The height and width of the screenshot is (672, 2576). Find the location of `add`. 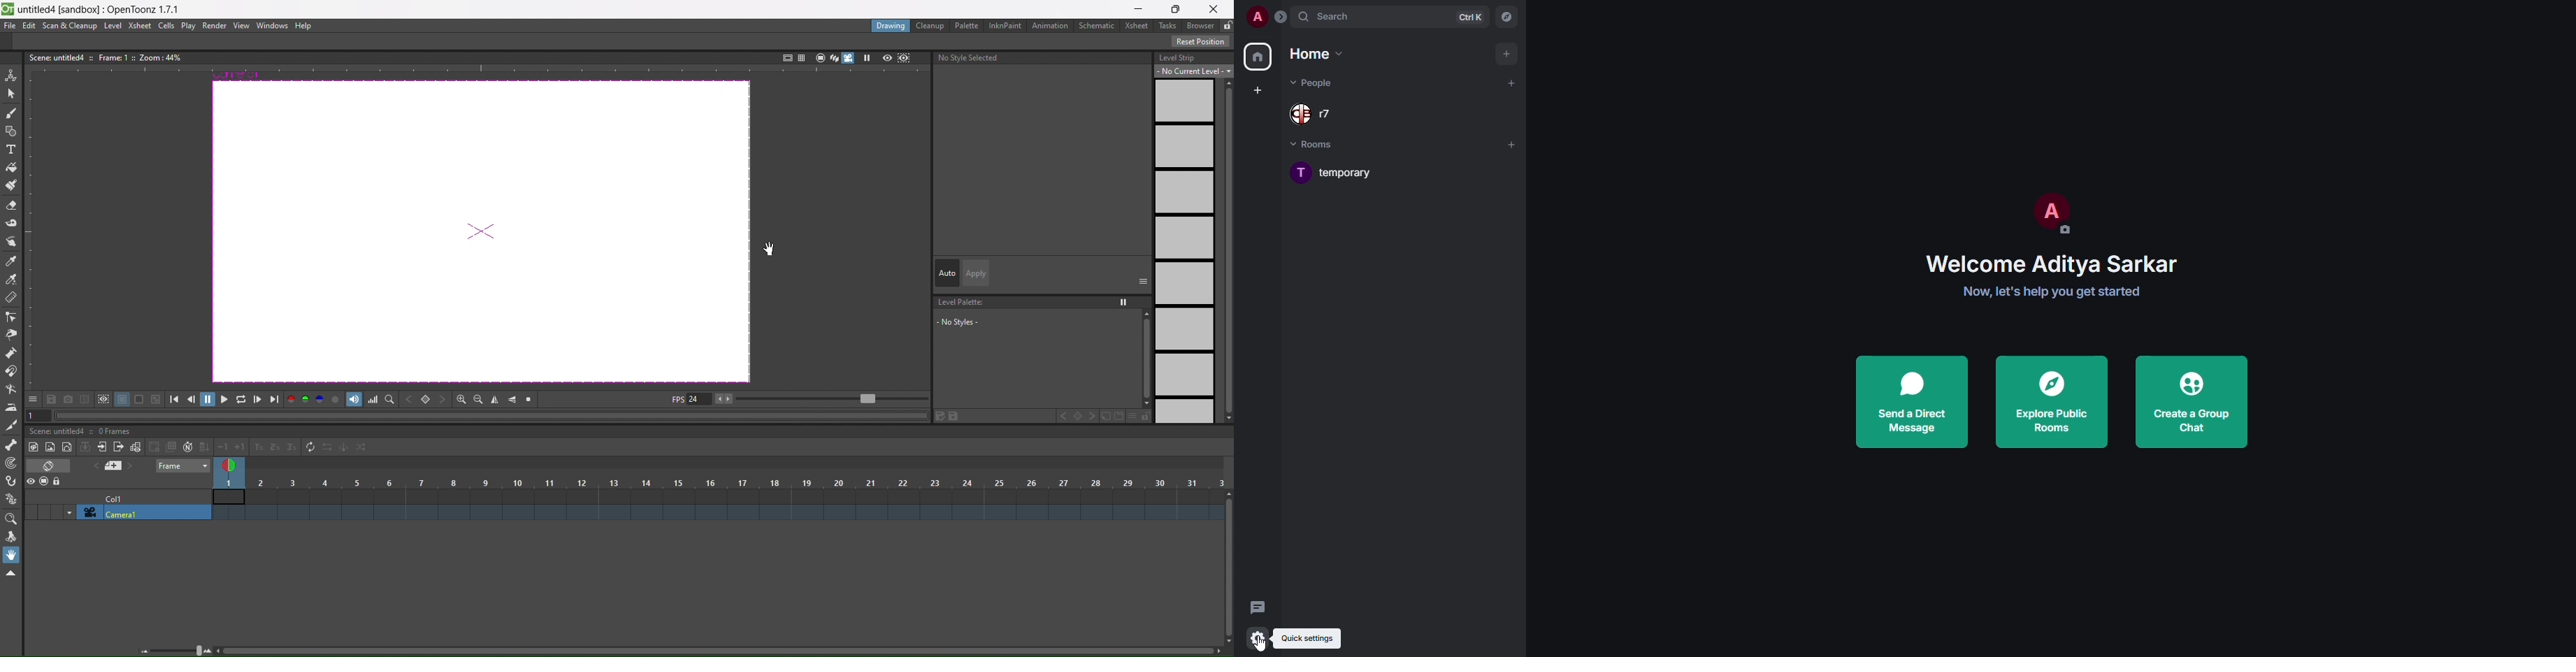

add is located at coordinates (1513, 82).